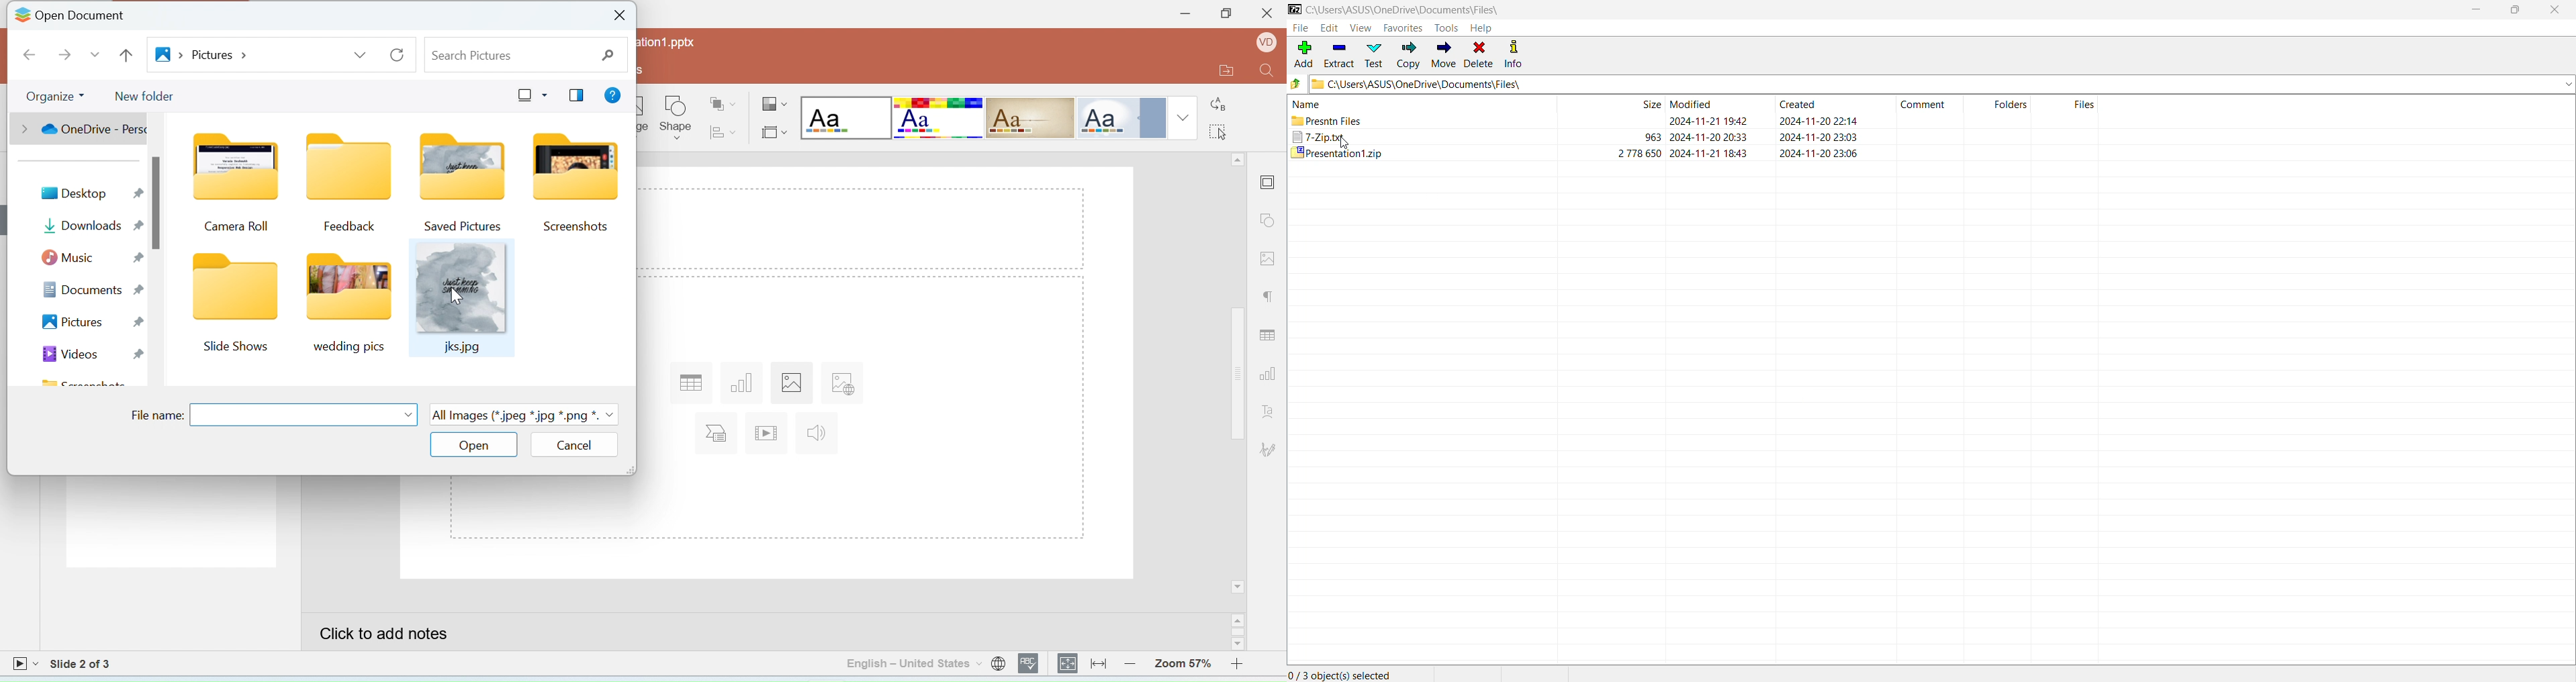 This screenshot has width=2576, height=700. What do you see at coordinates (1243, 663) in the screenshot?
I see `Zoom in` at bounding box center [1243, 663].